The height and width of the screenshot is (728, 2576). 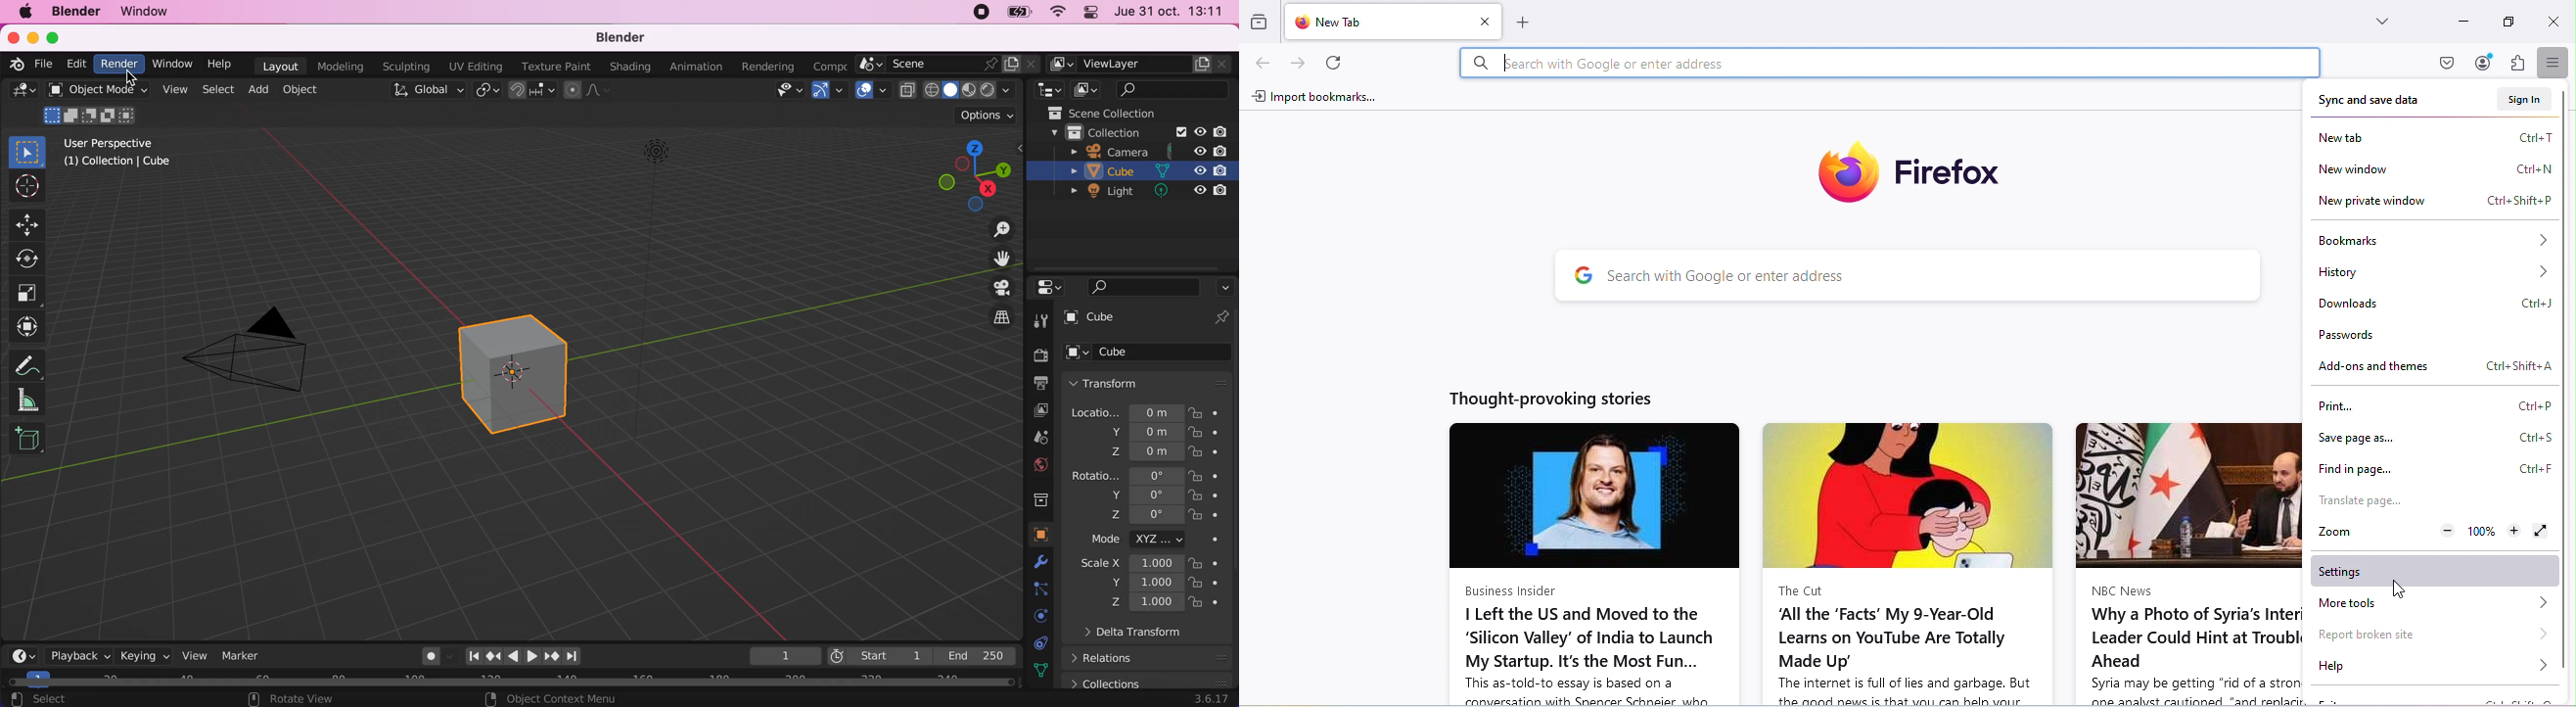 What do you see at coordinates (1302, 66) in the screenshot?
I see `Go forward one page` at bounding box center [1302, 66].